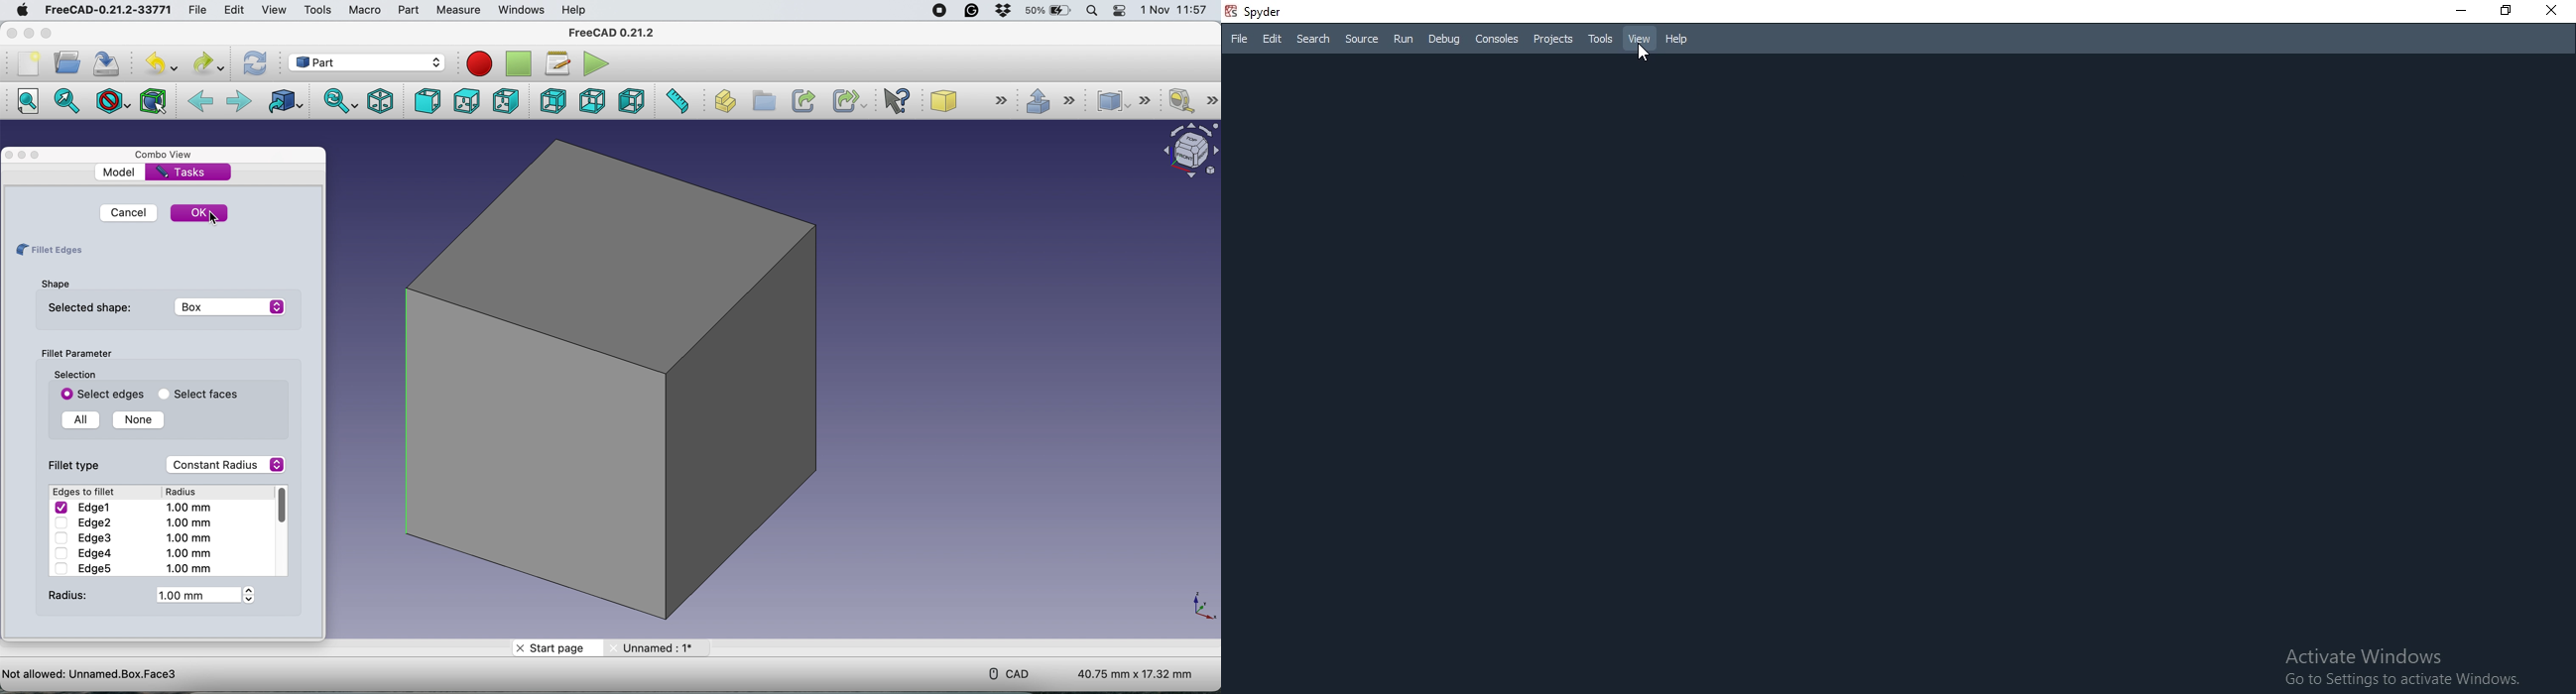 The width and height of the screenshot is (2576, 700). What do you see at coordinates (676, 101) in the screenshot?
I see `measure distance` at bounding box center [676, 101].